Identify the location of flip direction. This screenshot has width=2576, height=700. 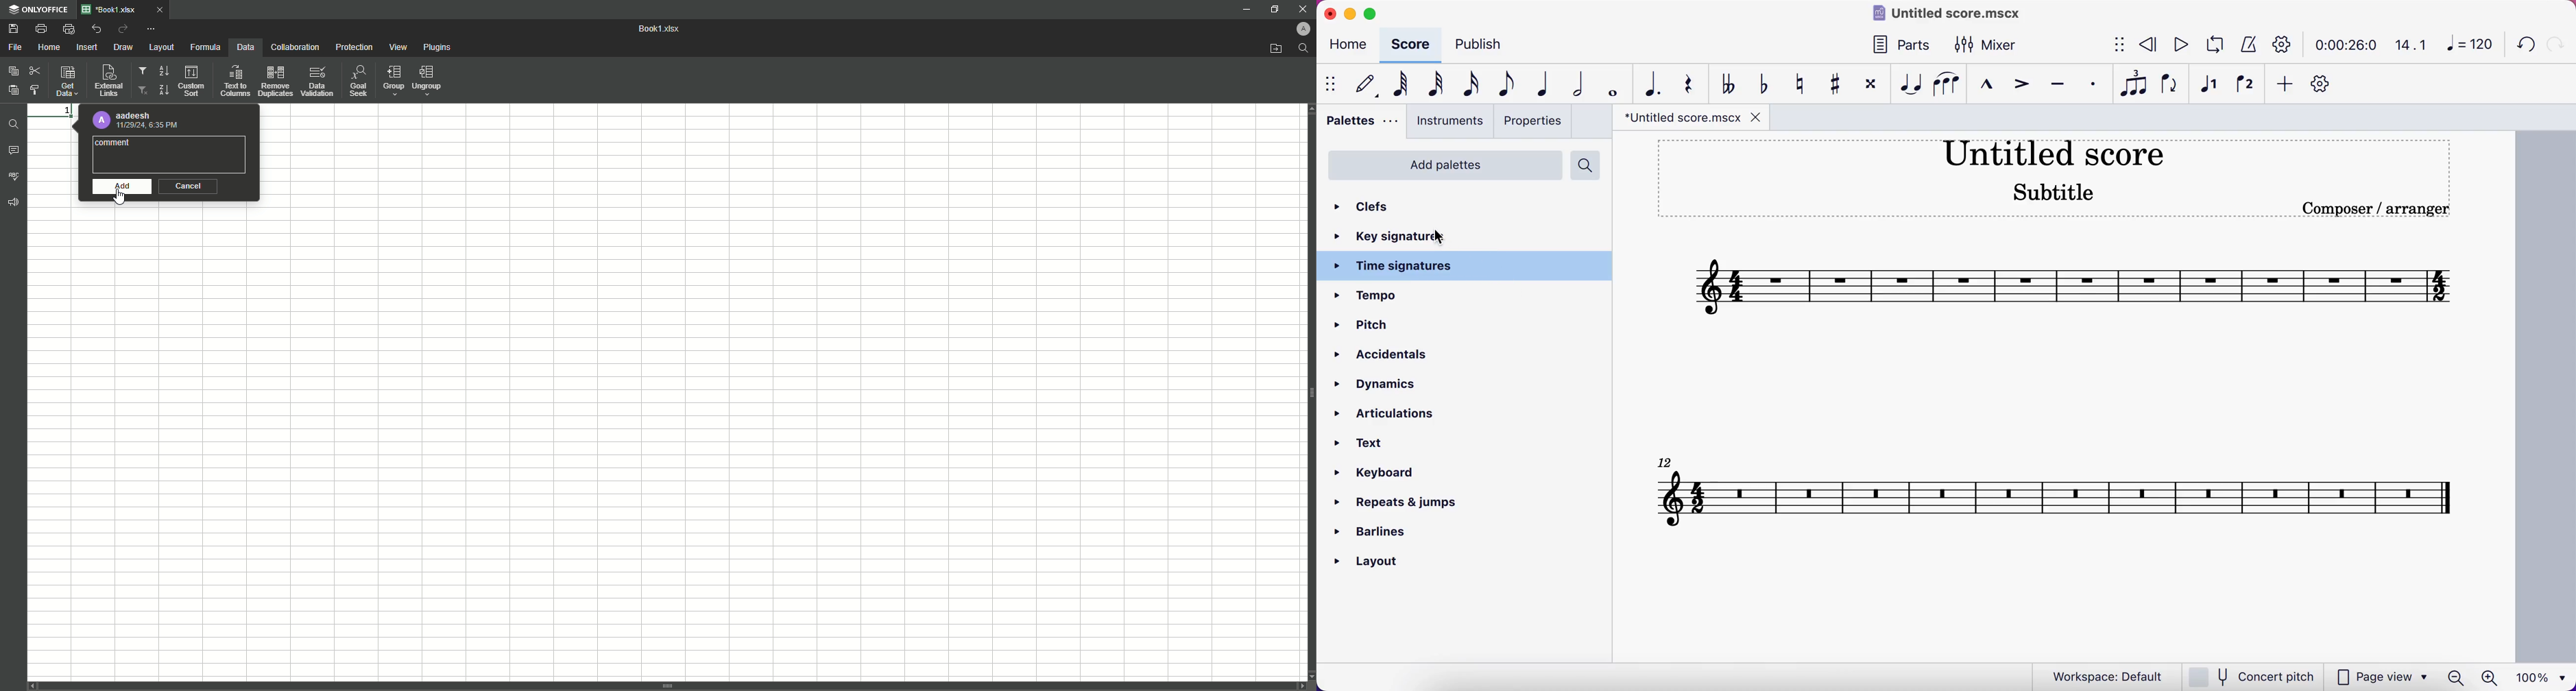
(2169, 87).